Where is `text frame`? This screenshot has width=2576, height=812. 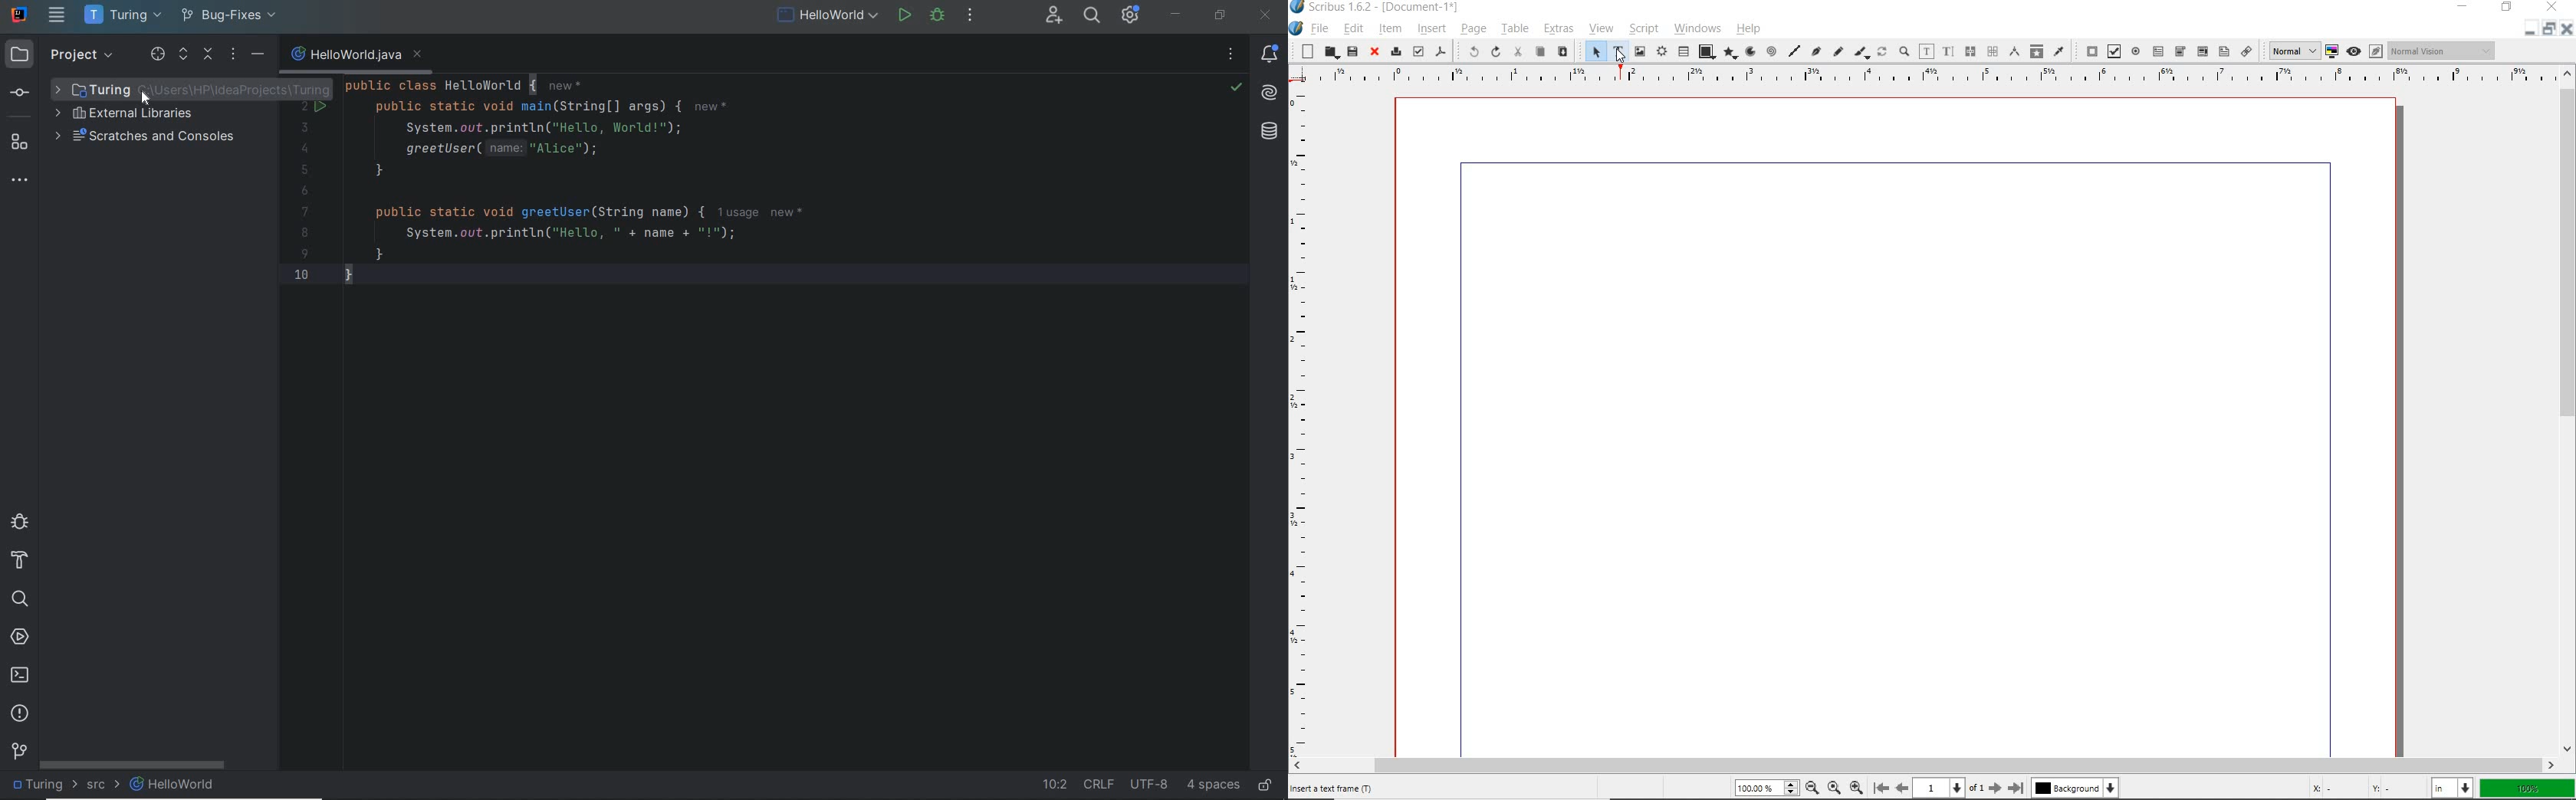
text frame is located at coordinates (1615, 51).